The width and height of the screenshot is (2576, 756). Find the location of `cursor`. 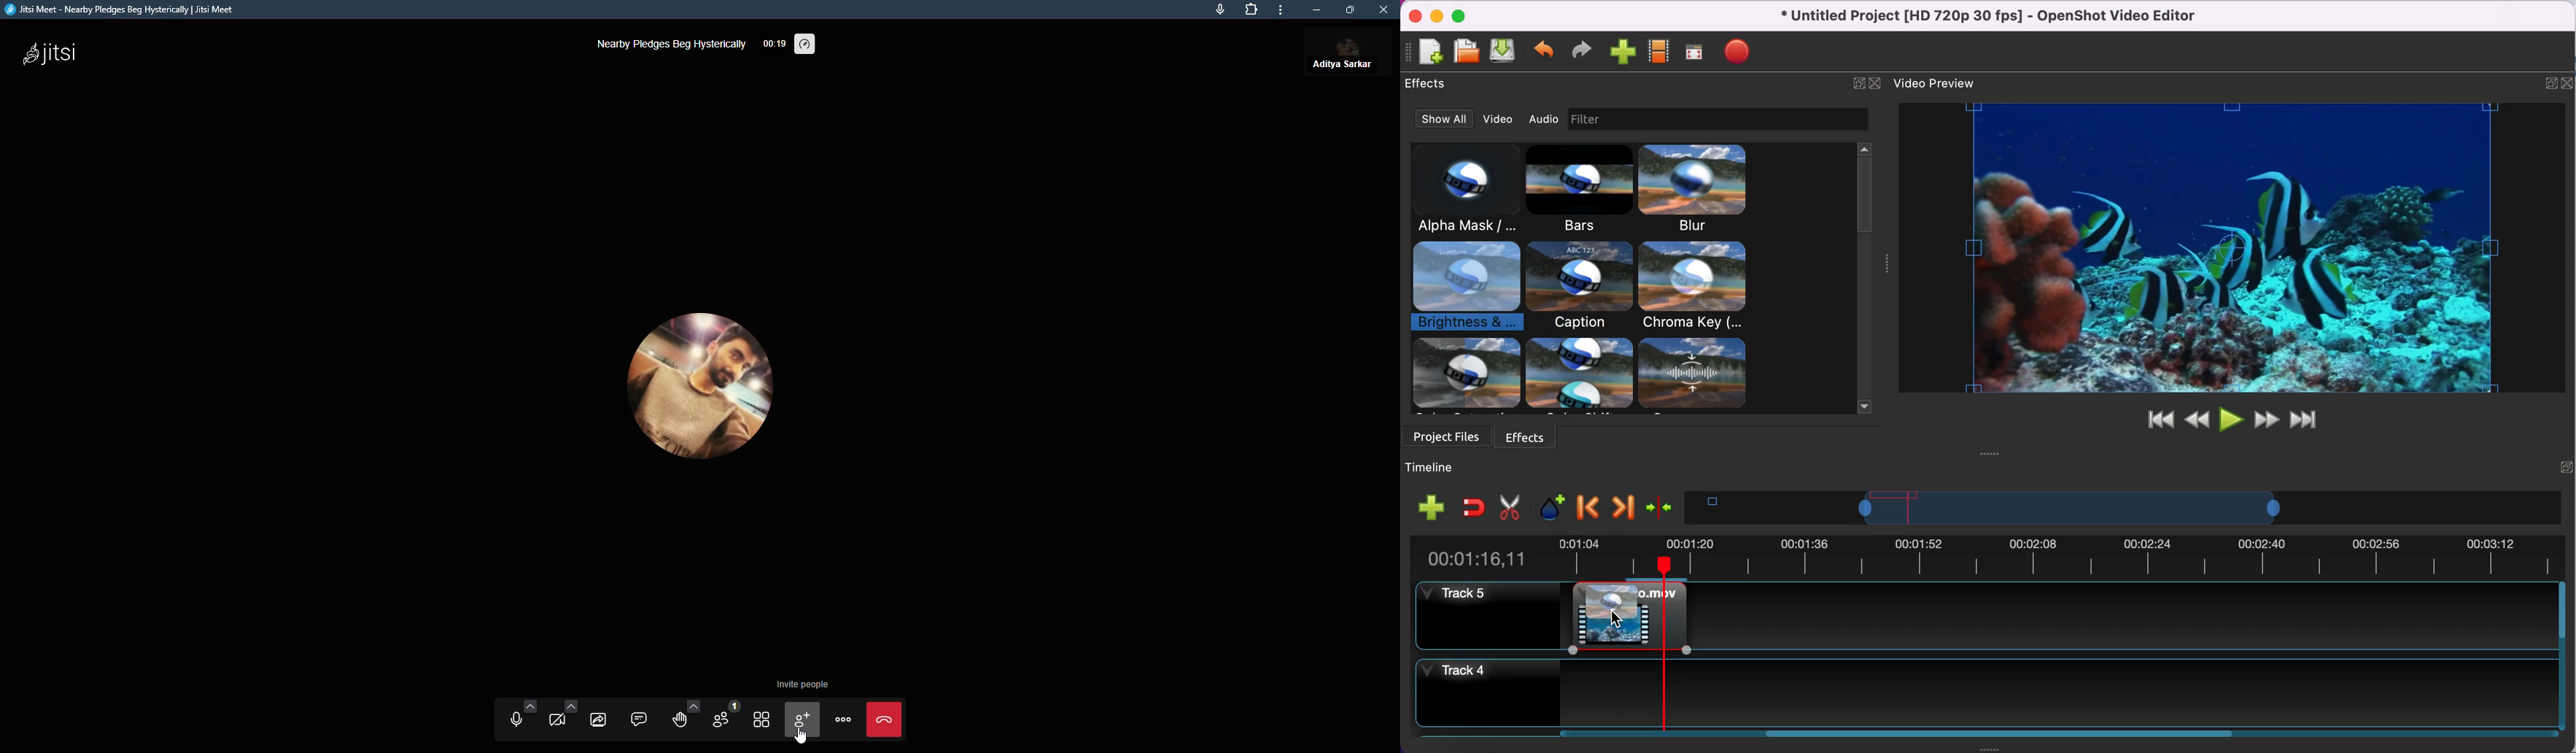

cursor is located at coordinates (1617, 619).